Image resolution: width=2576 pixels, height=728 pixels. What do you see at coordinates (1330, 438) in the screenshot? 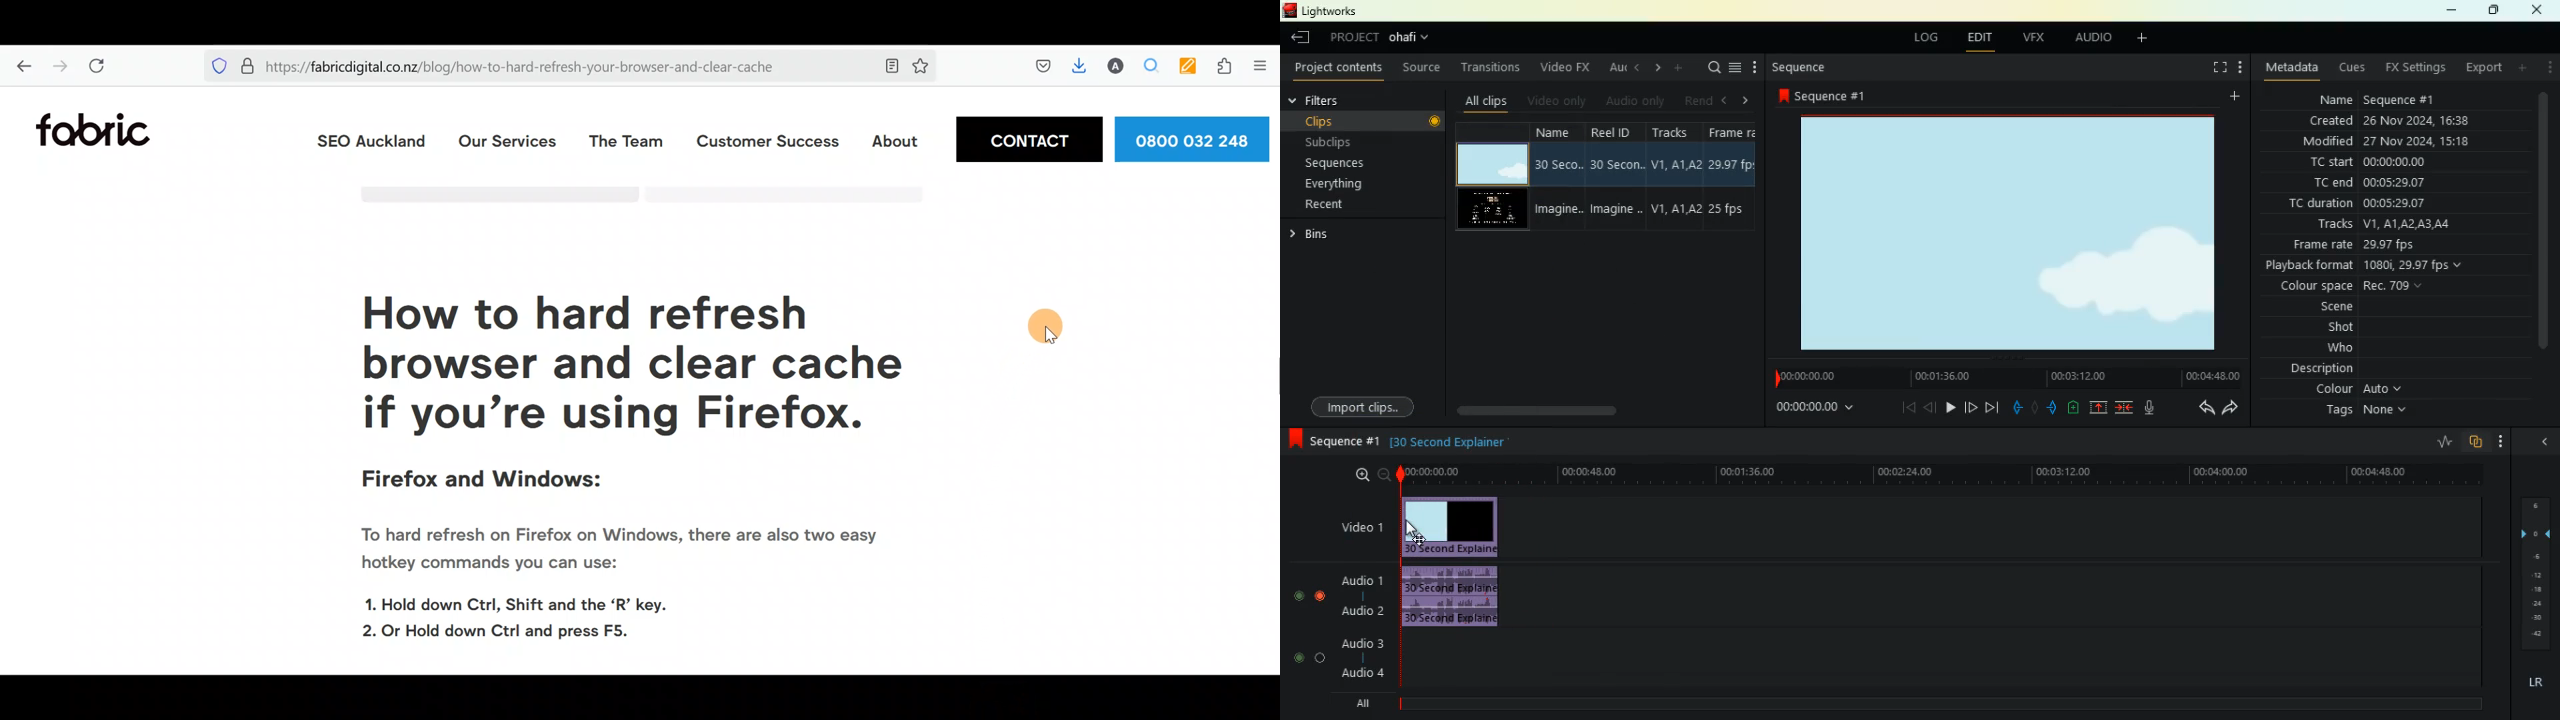
I see `sequence` at bounding box center [1330, 438].